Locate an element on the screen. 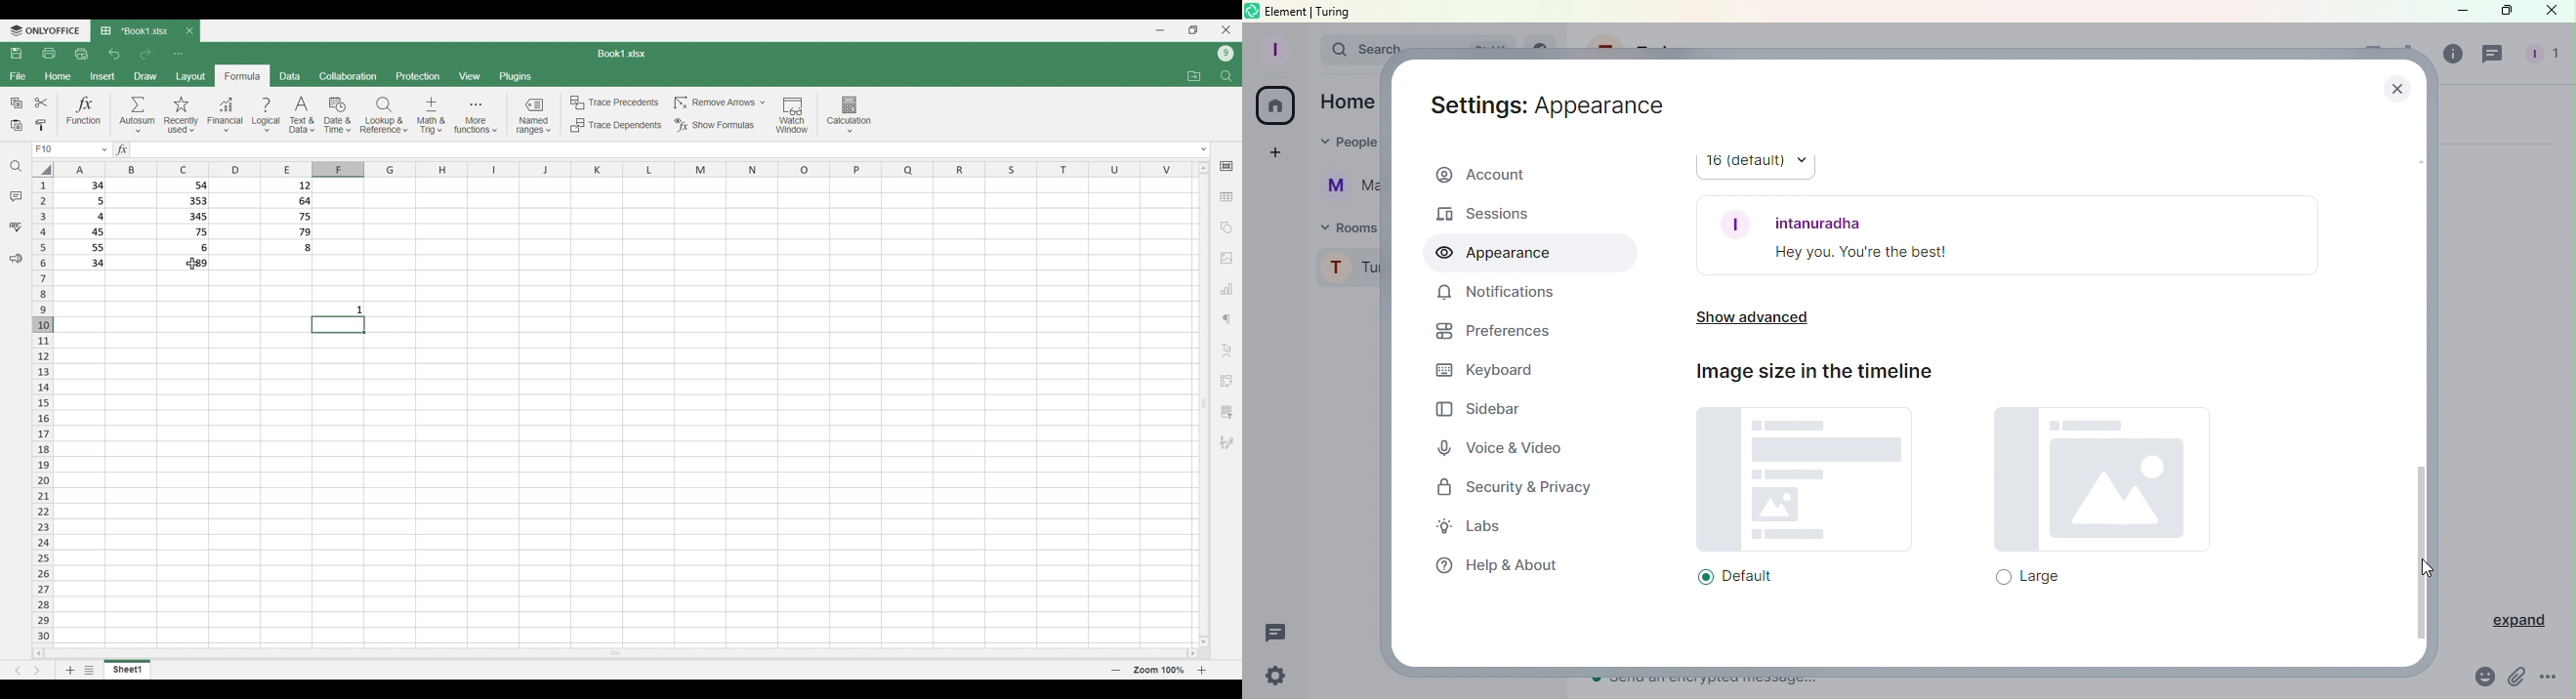  Threads is located at coordinates (1275, 630).